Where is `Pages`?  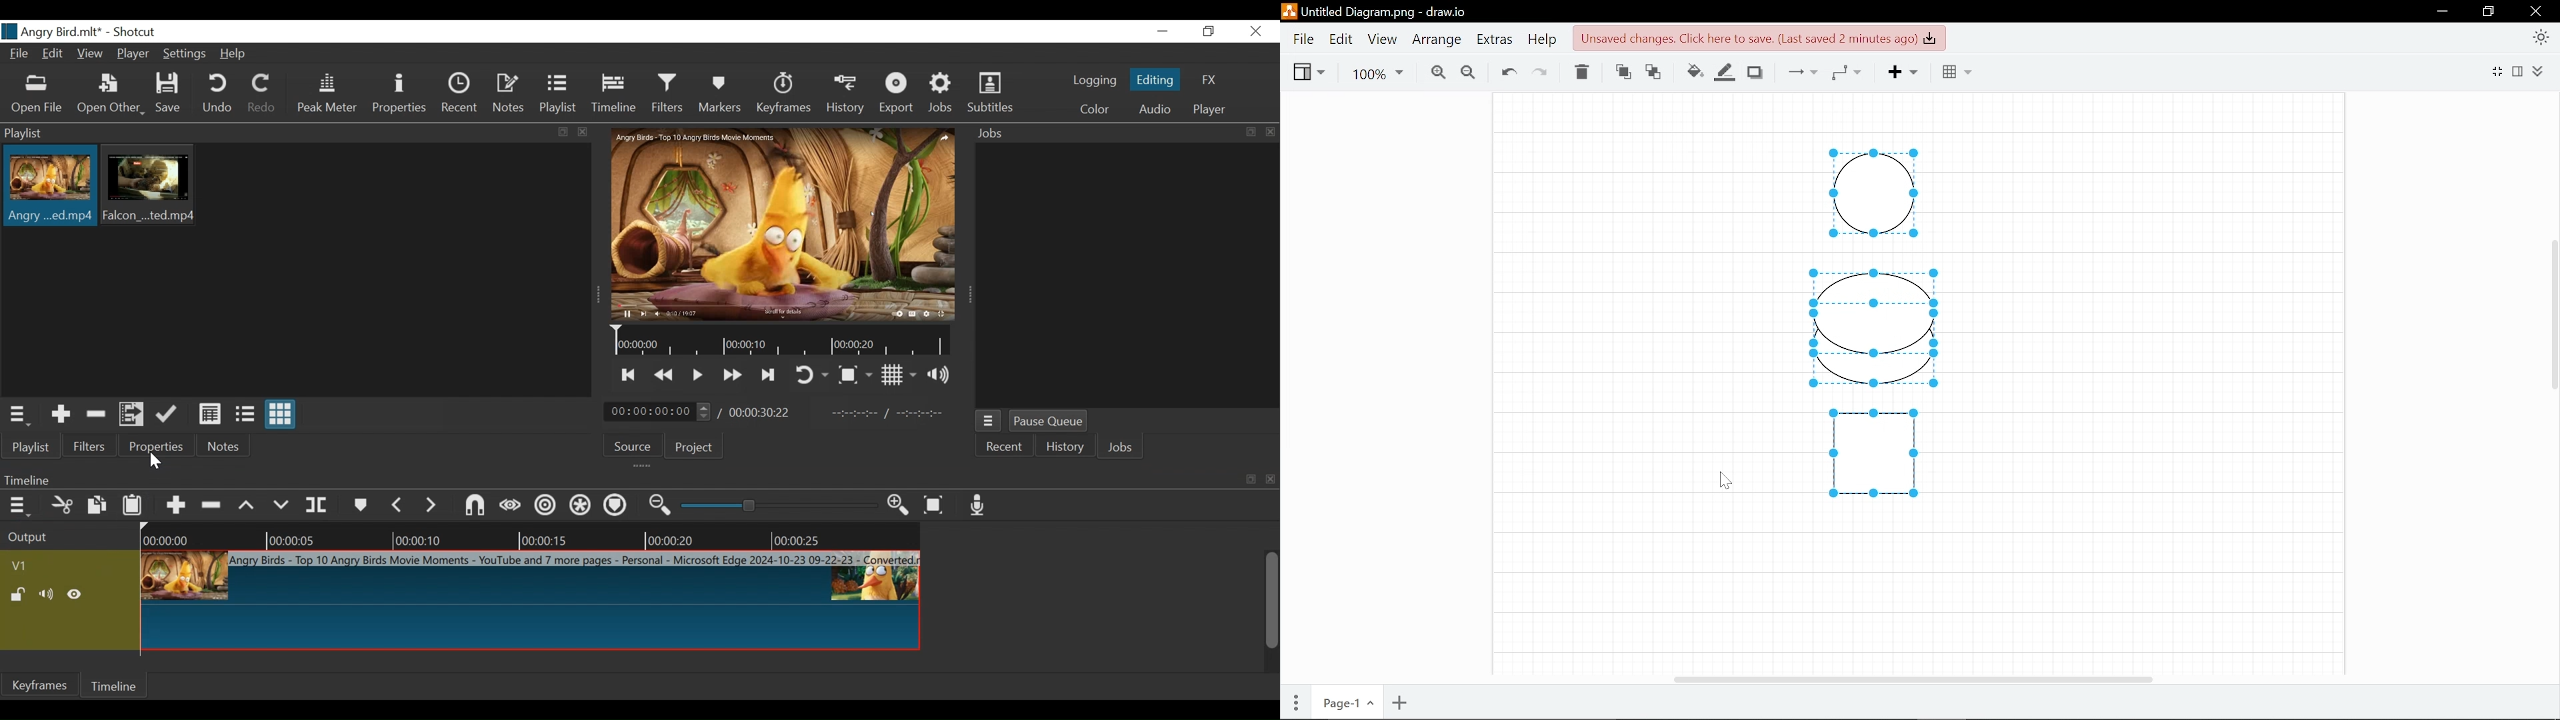
Pages is located at coordinates (1296, 701).